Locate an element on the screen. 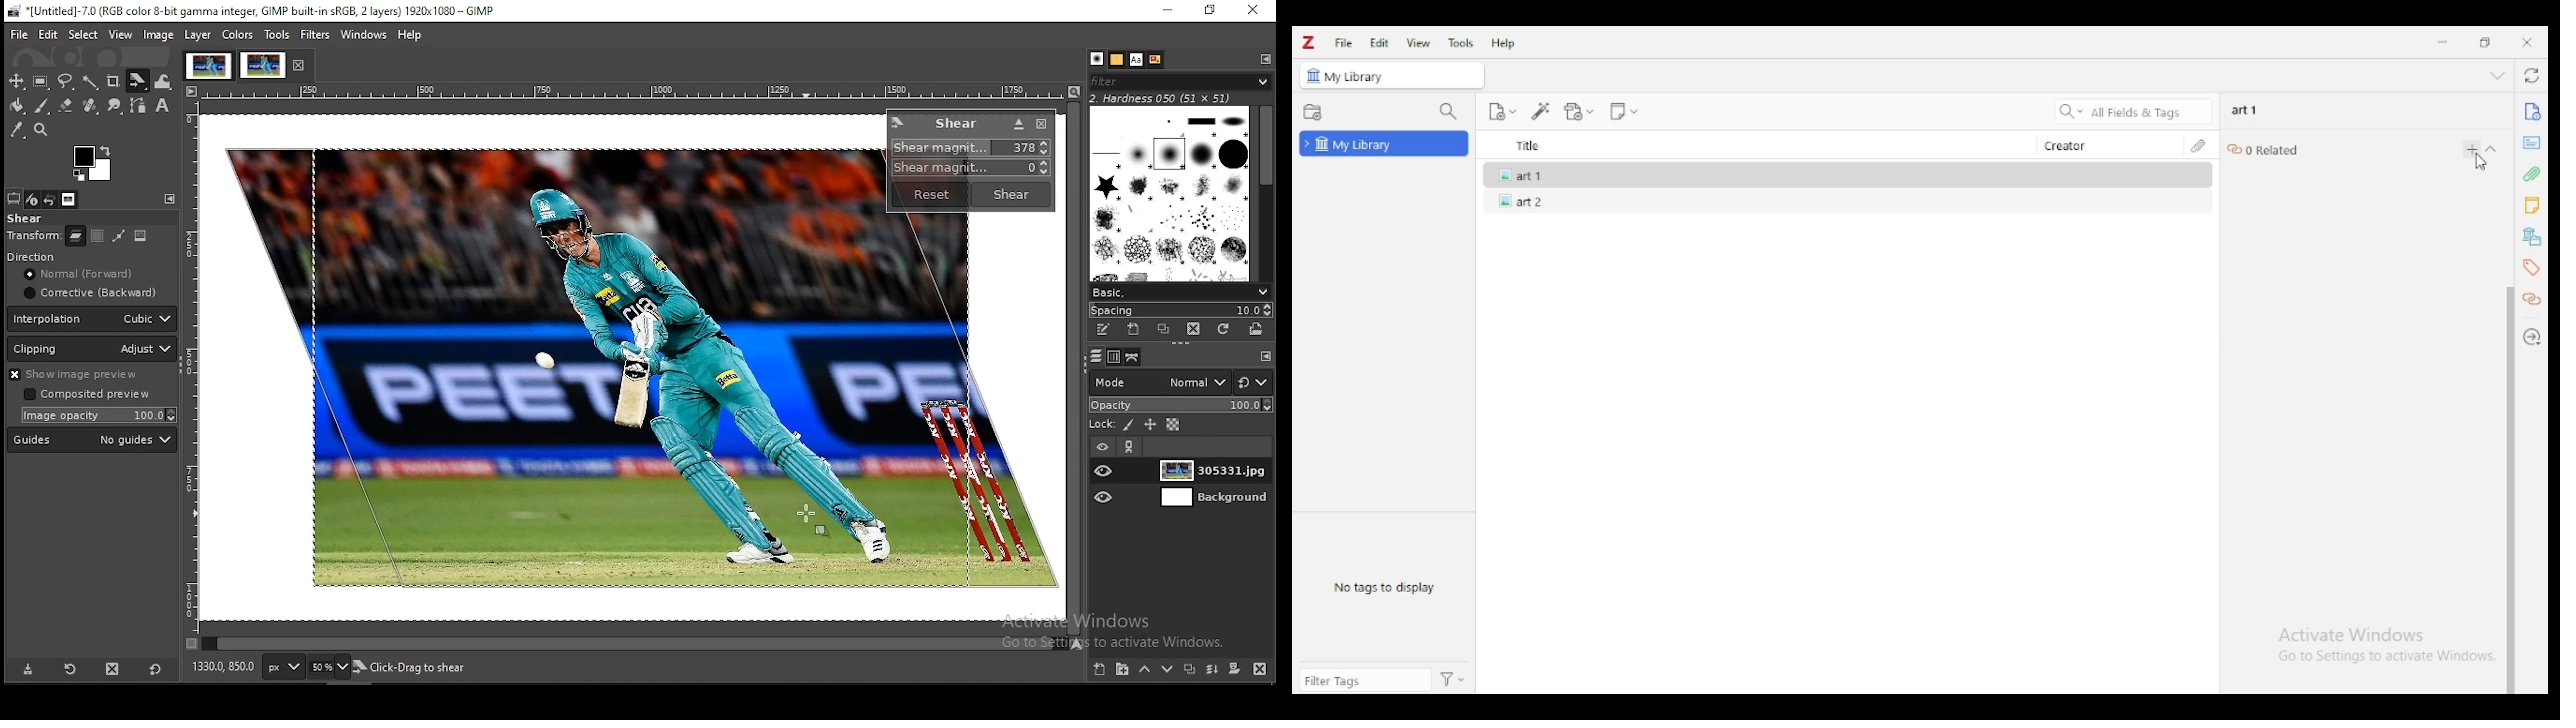 The image size is (2576, 728). new layer group is located at coordinates (1121, 670).